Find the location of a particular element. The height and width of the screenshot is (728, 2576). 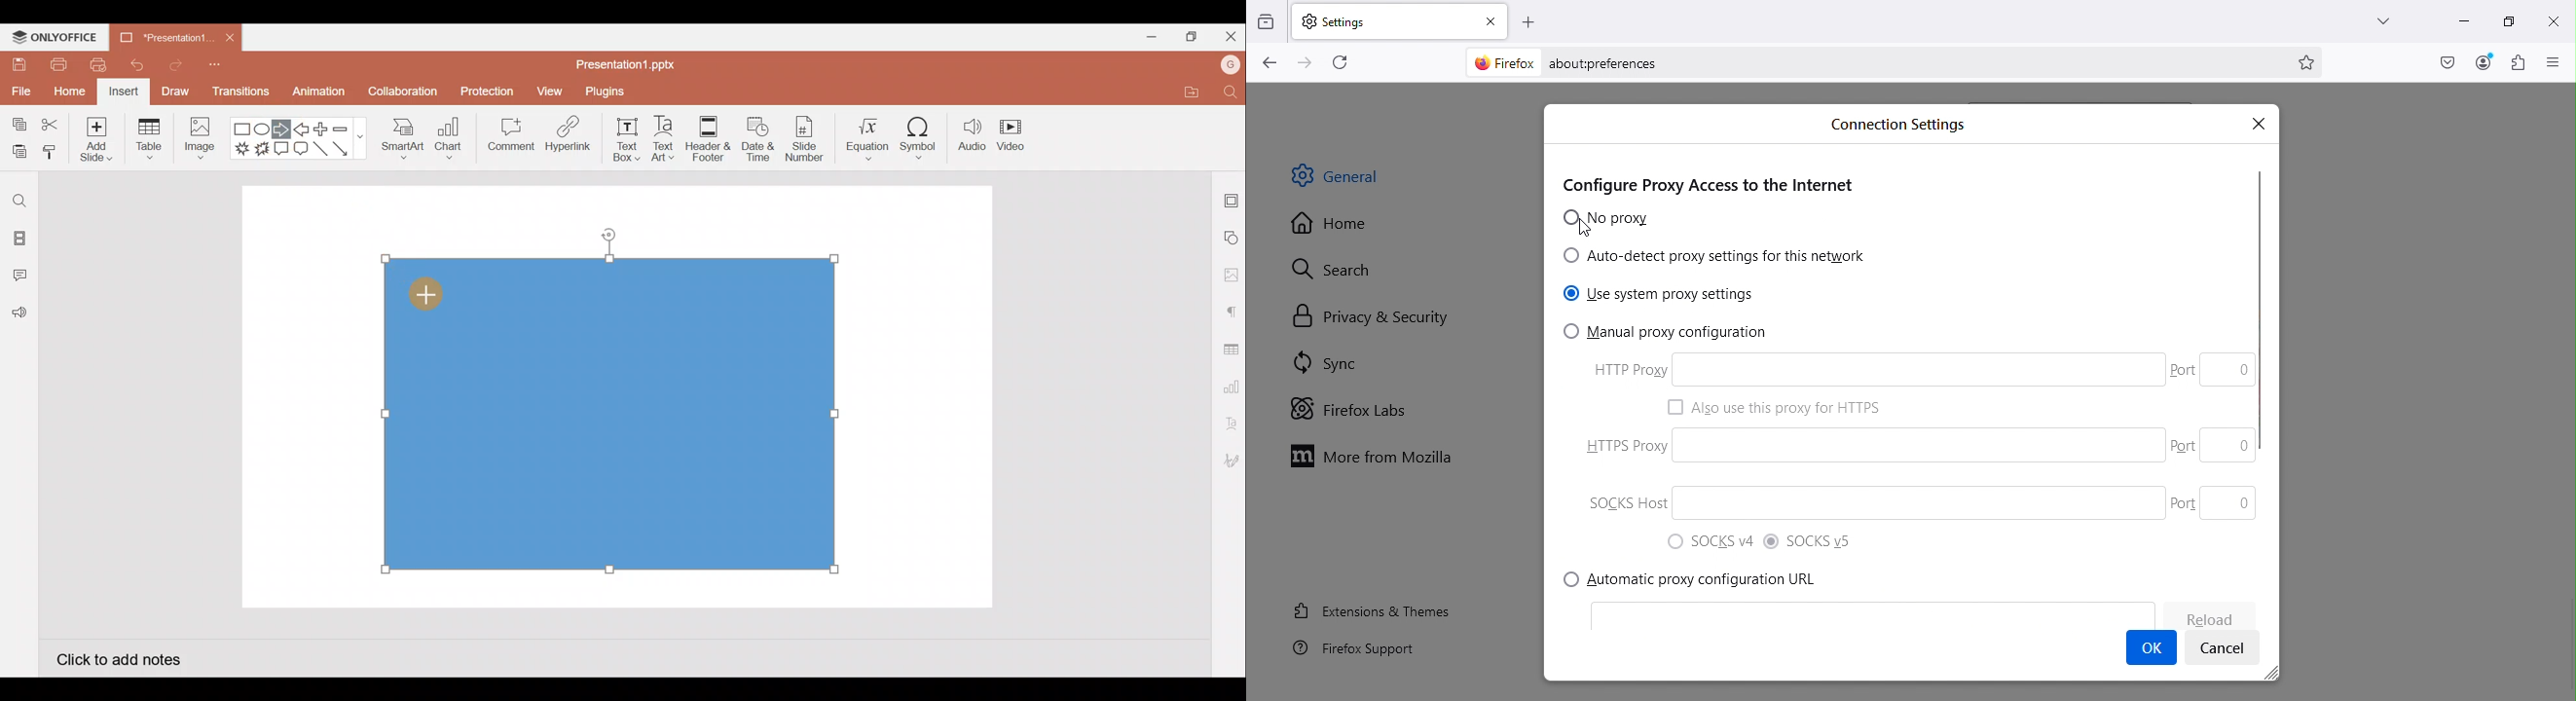

Go back one page is located at coordinates (1270, 63).